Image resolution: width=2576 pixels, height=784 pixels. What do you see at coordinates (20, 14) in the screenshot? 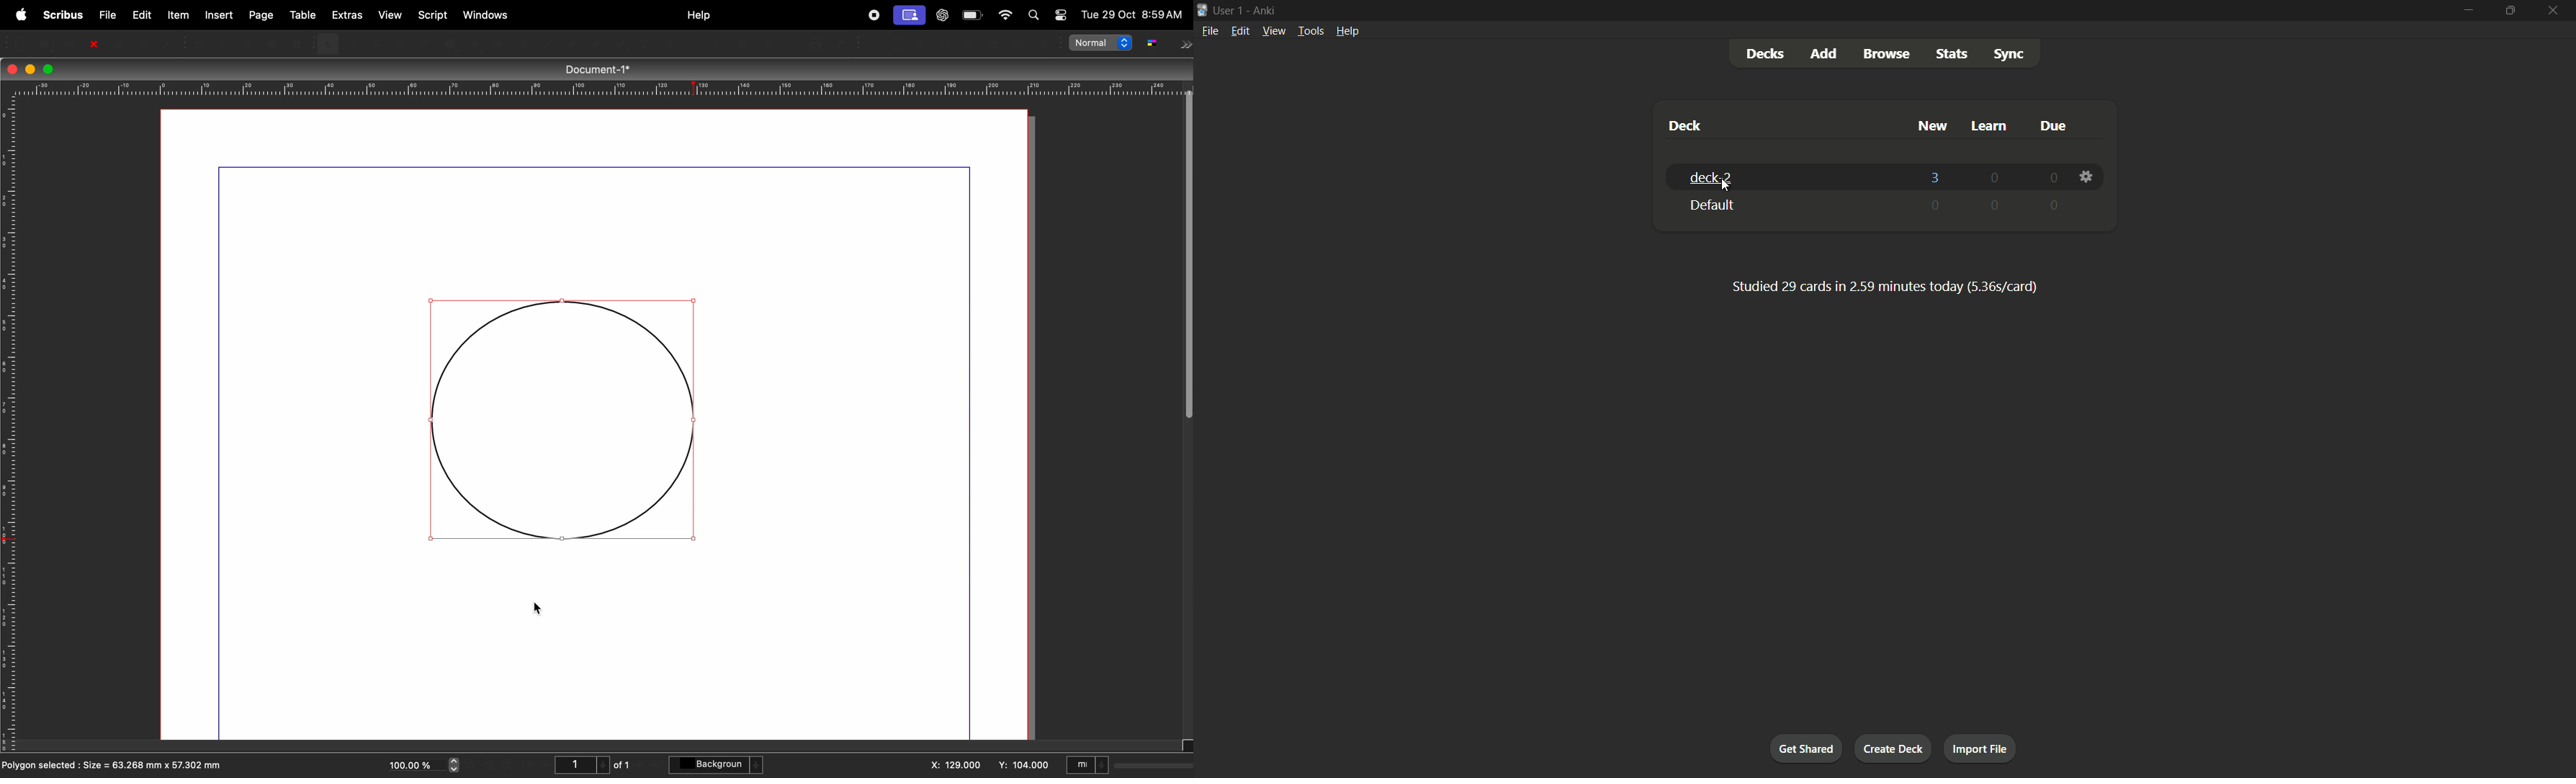
I see `apple menu` at bounding box center [20, 14].